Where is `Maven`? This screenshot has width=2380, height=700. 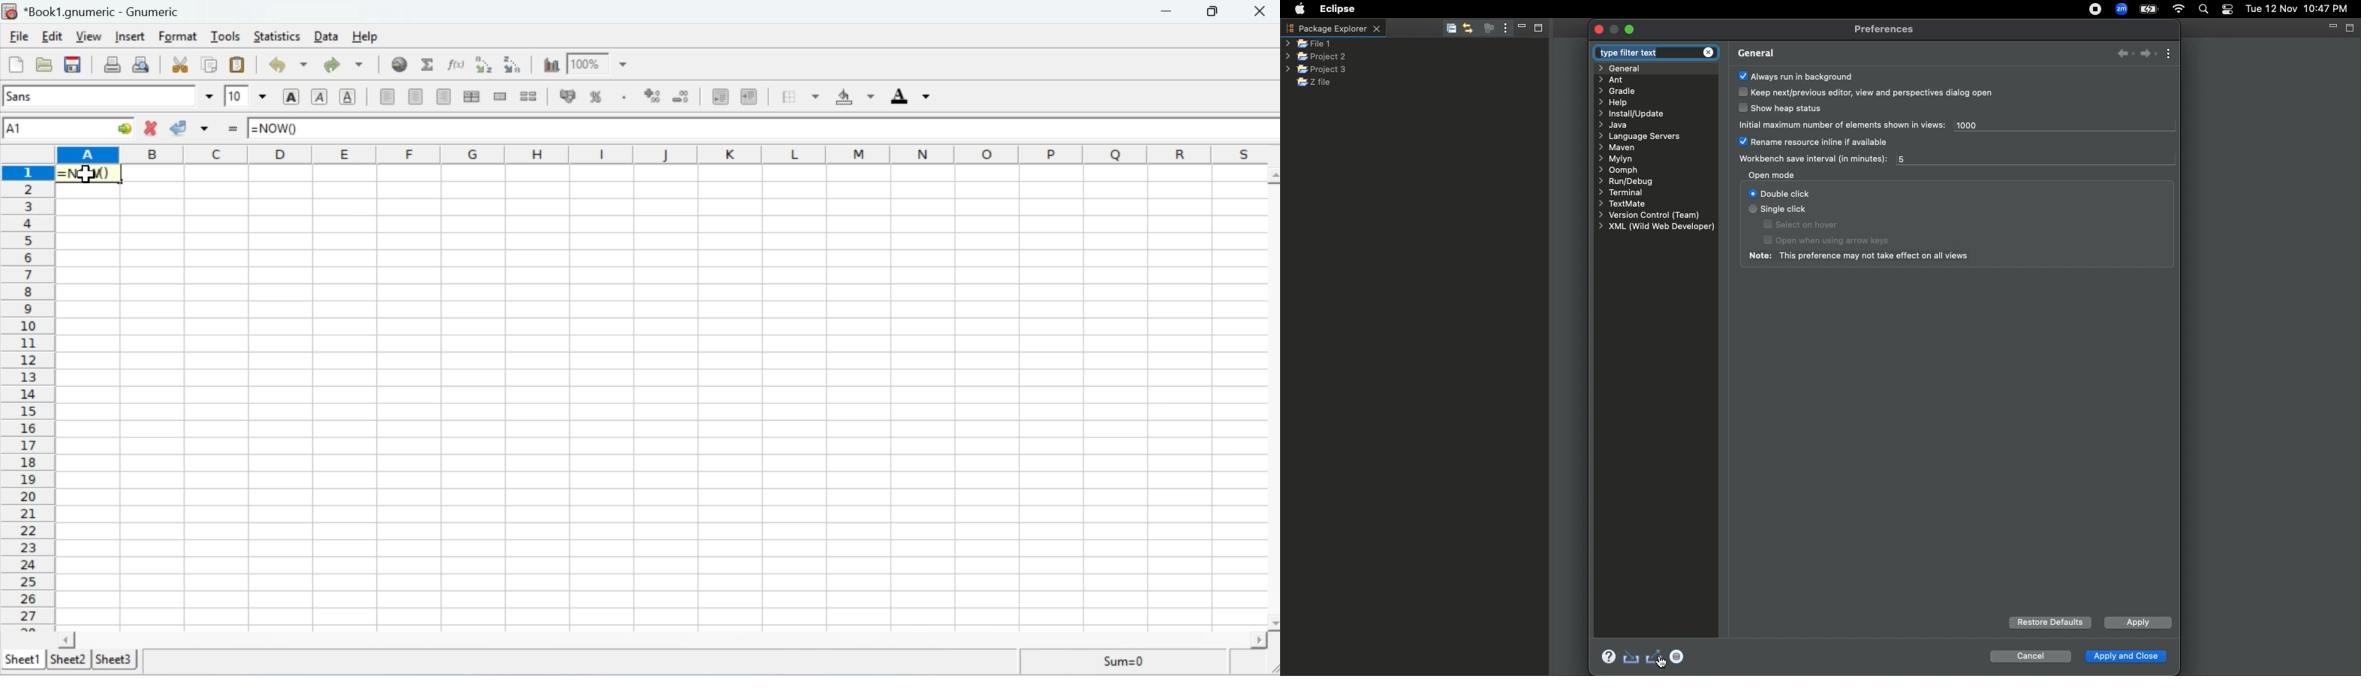 Maven is located at coordinates (1621, 148).